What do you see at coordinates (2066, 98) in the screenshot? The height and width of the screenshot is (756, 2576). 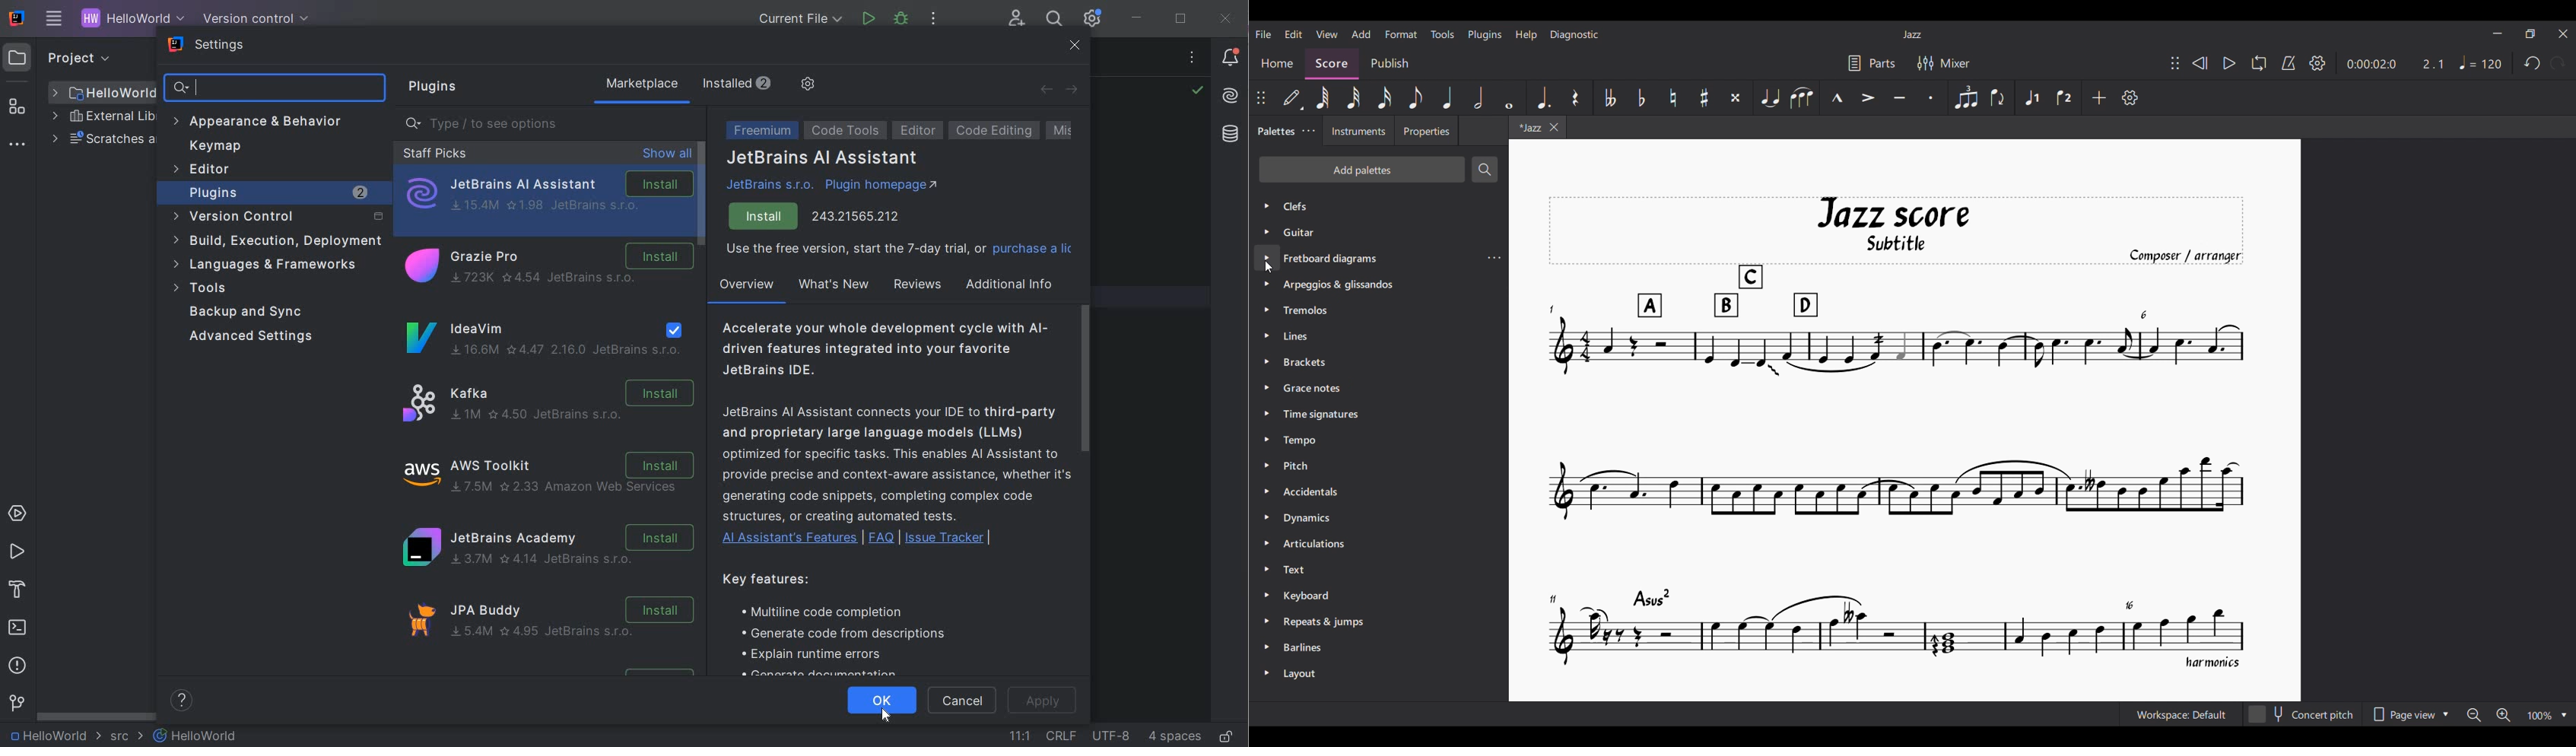 I see `Voice 2` at bounding box center [2066, 98].